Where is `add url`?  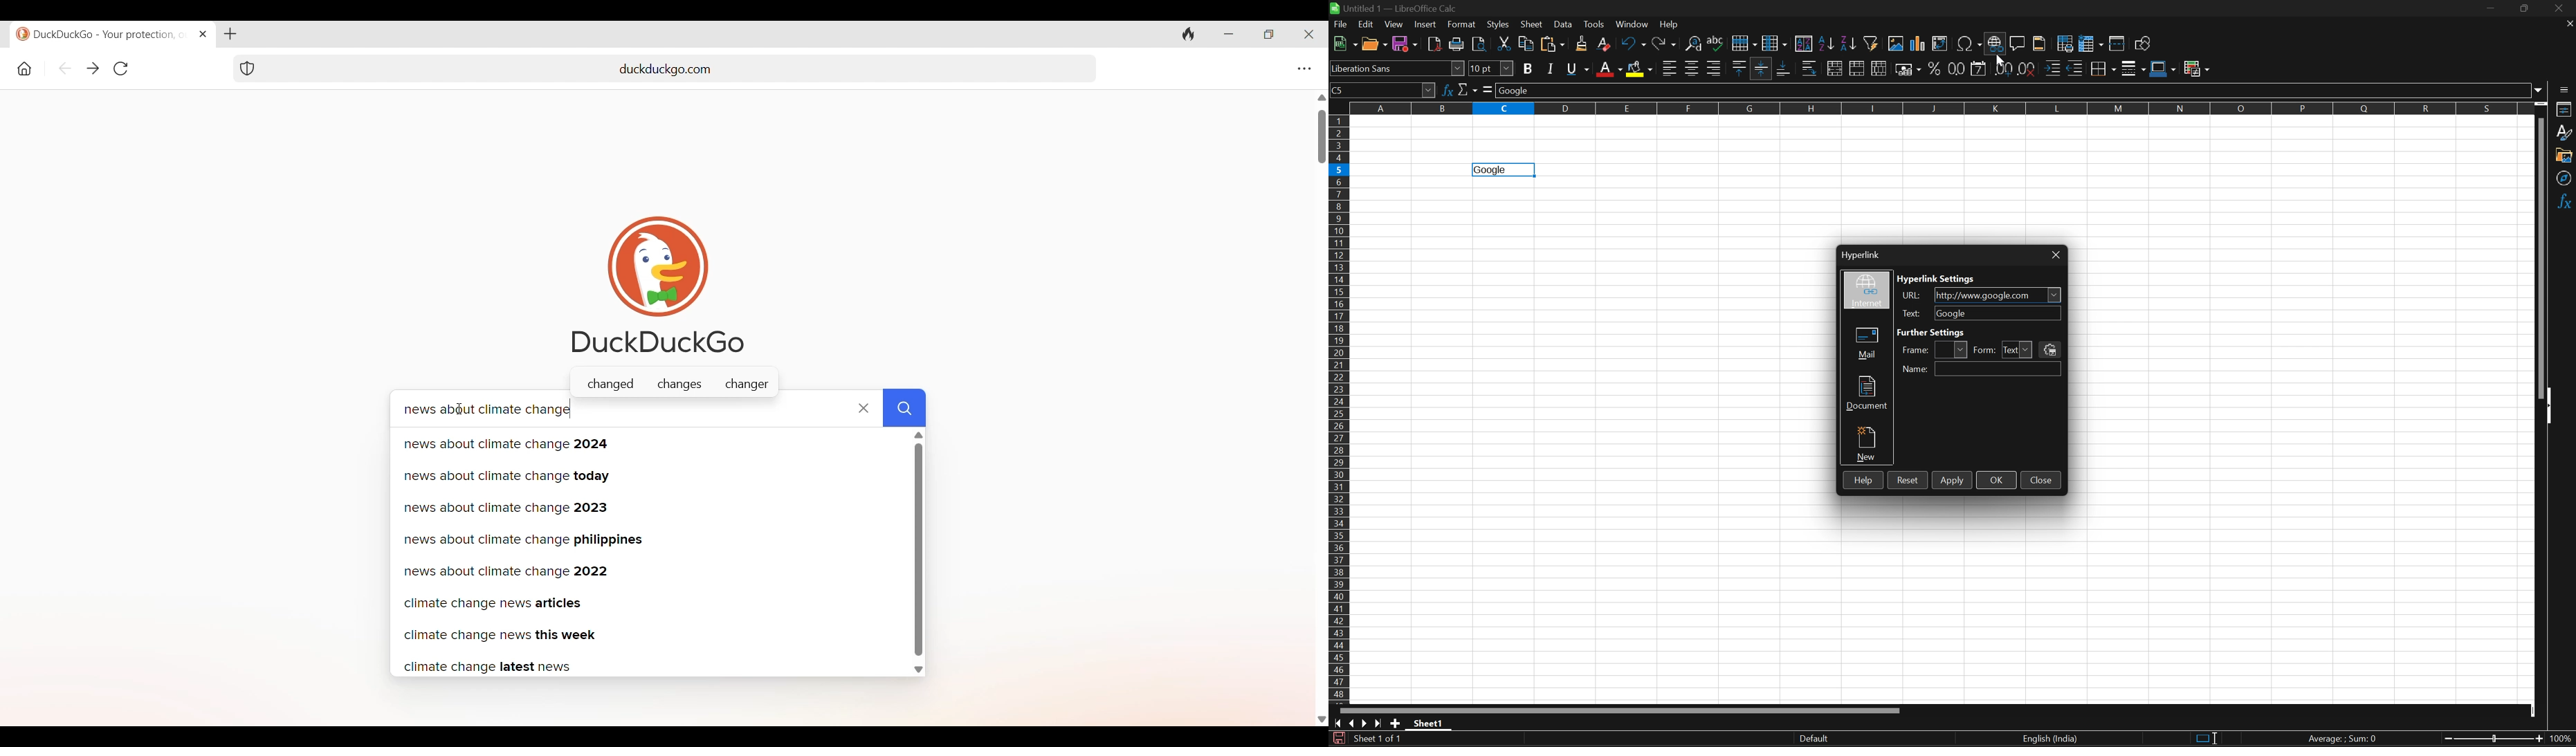 add url is located at coordinates (678, 69).